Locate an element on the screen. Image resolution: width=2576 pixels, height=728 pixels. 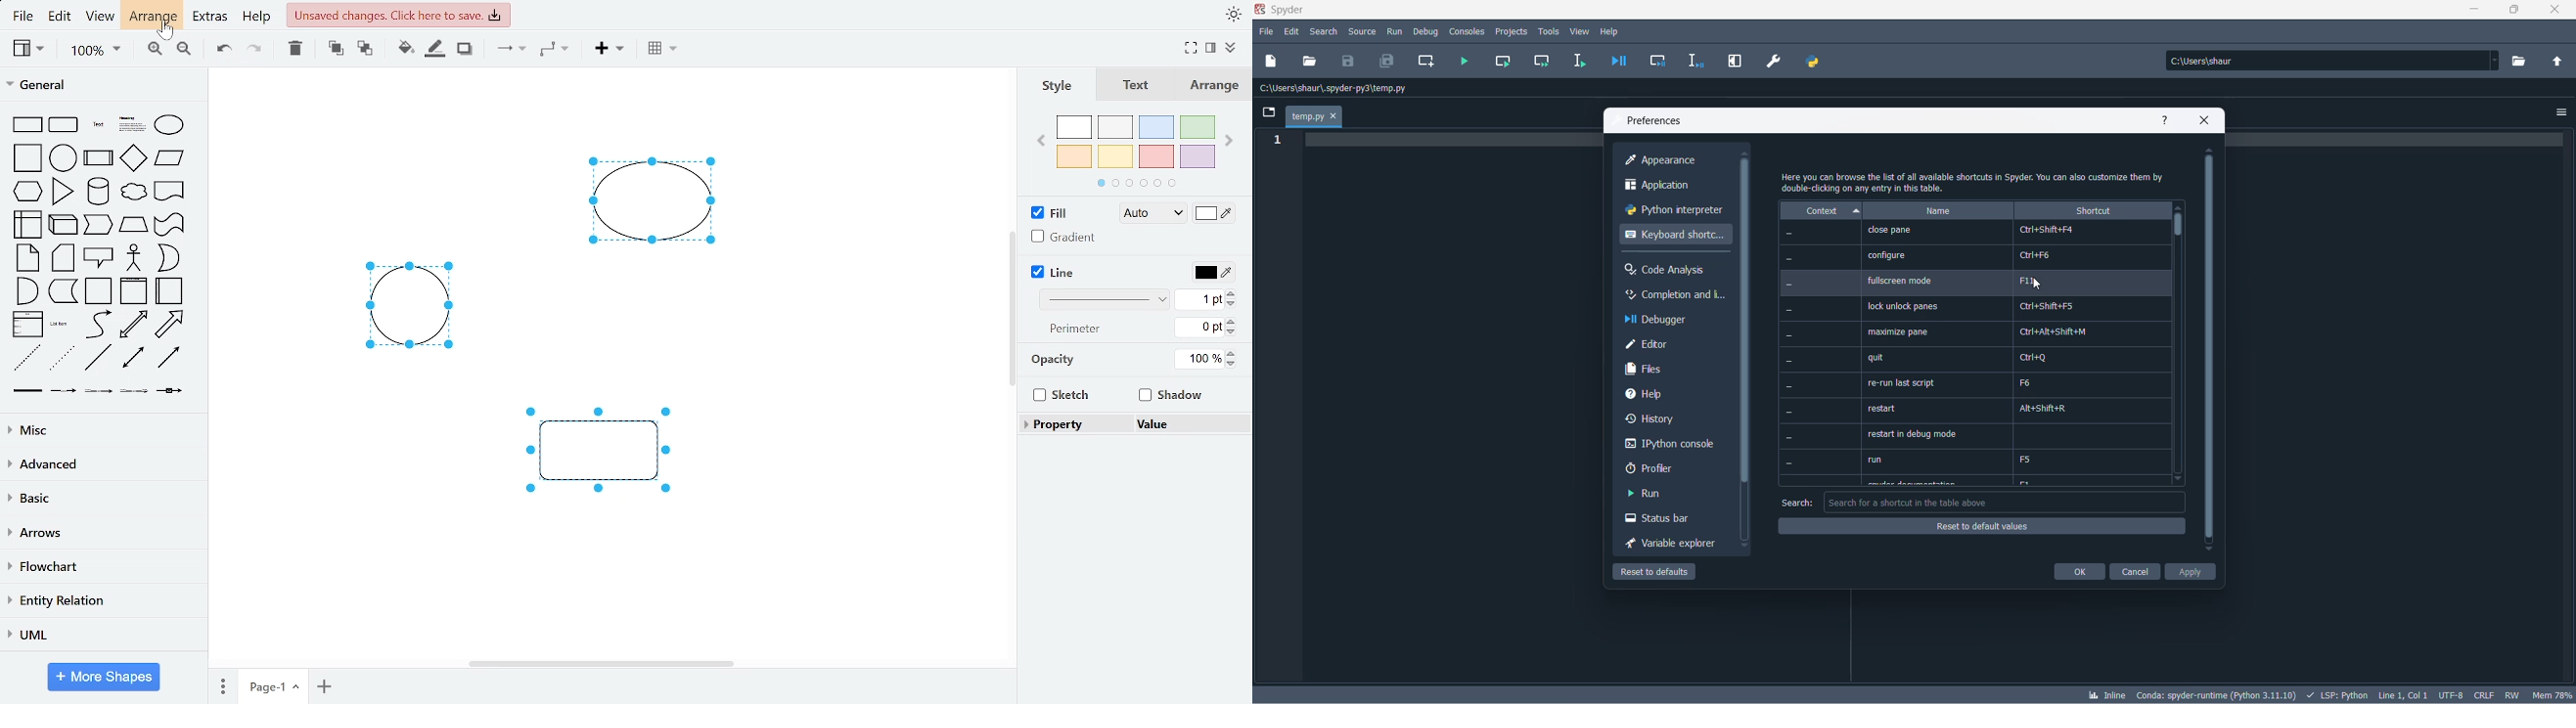
Arrange is located at coordinates (1210, 84).